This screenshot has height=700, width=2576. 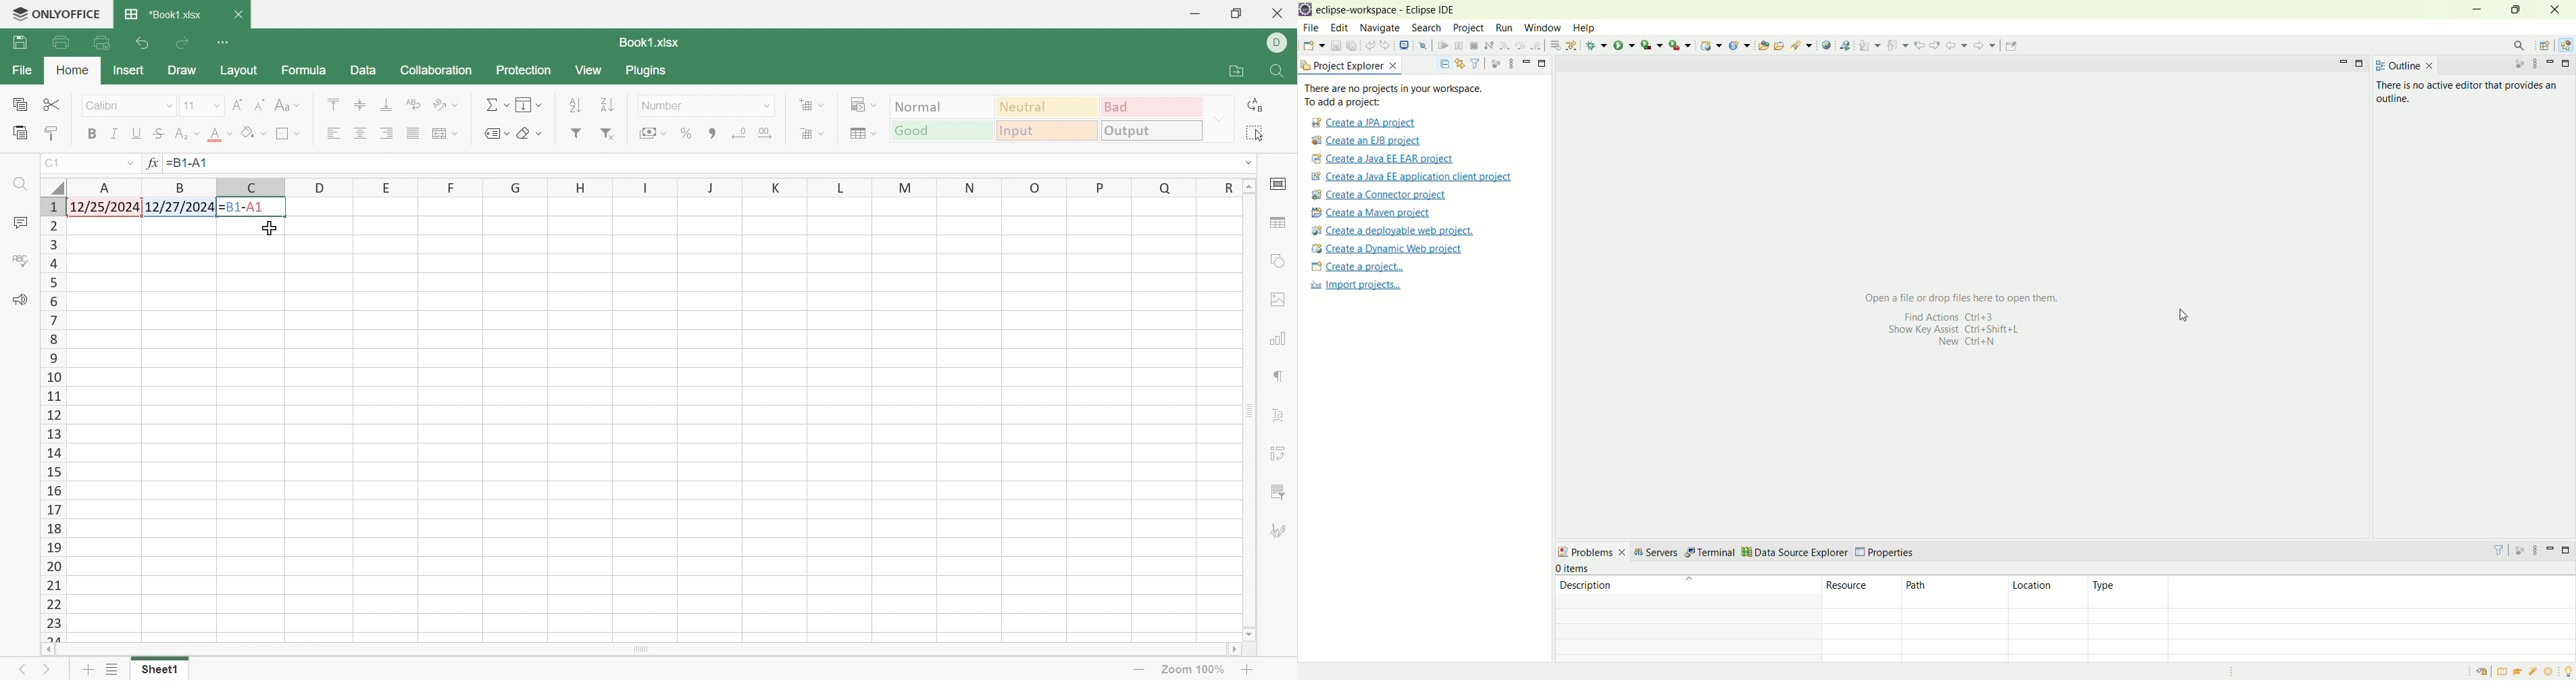 What do you see at coordinates (2568, 63) in the screenshot?
I see `maximize` at bounding box center [2568, 63].